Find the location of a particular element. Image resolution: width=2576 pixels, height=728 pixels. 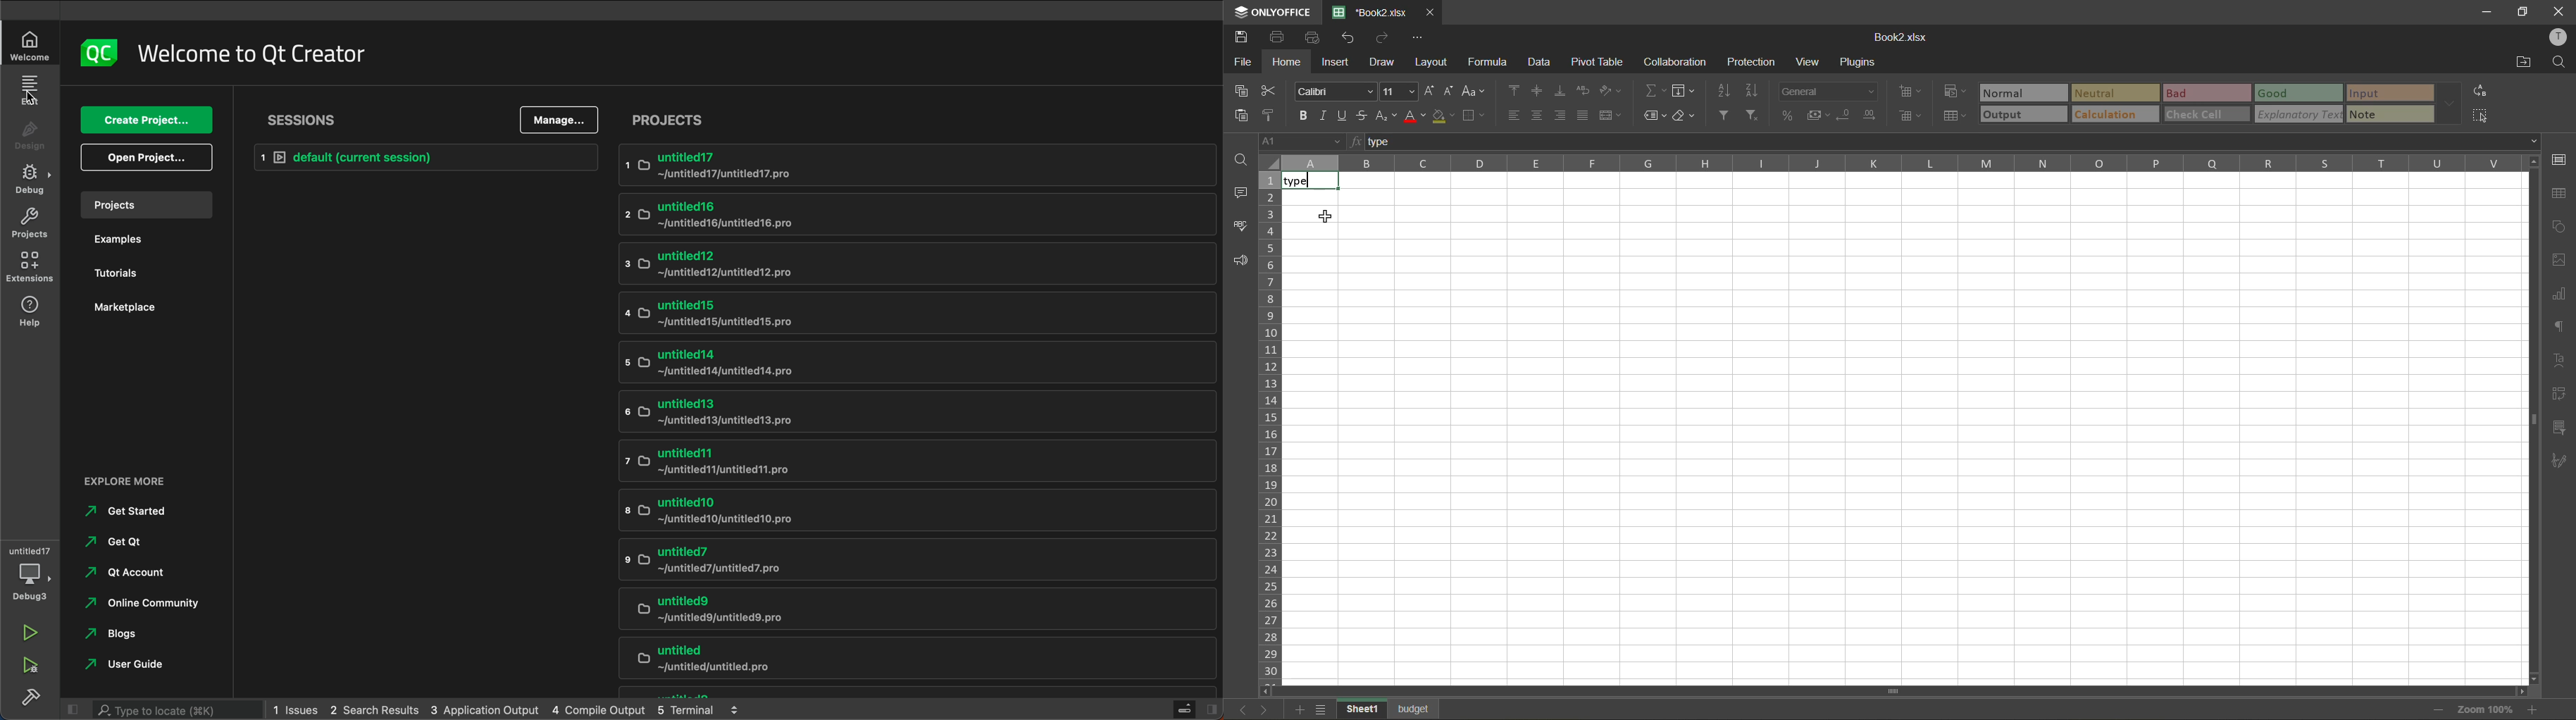

untitled14 is located at coordinates (895, 362).